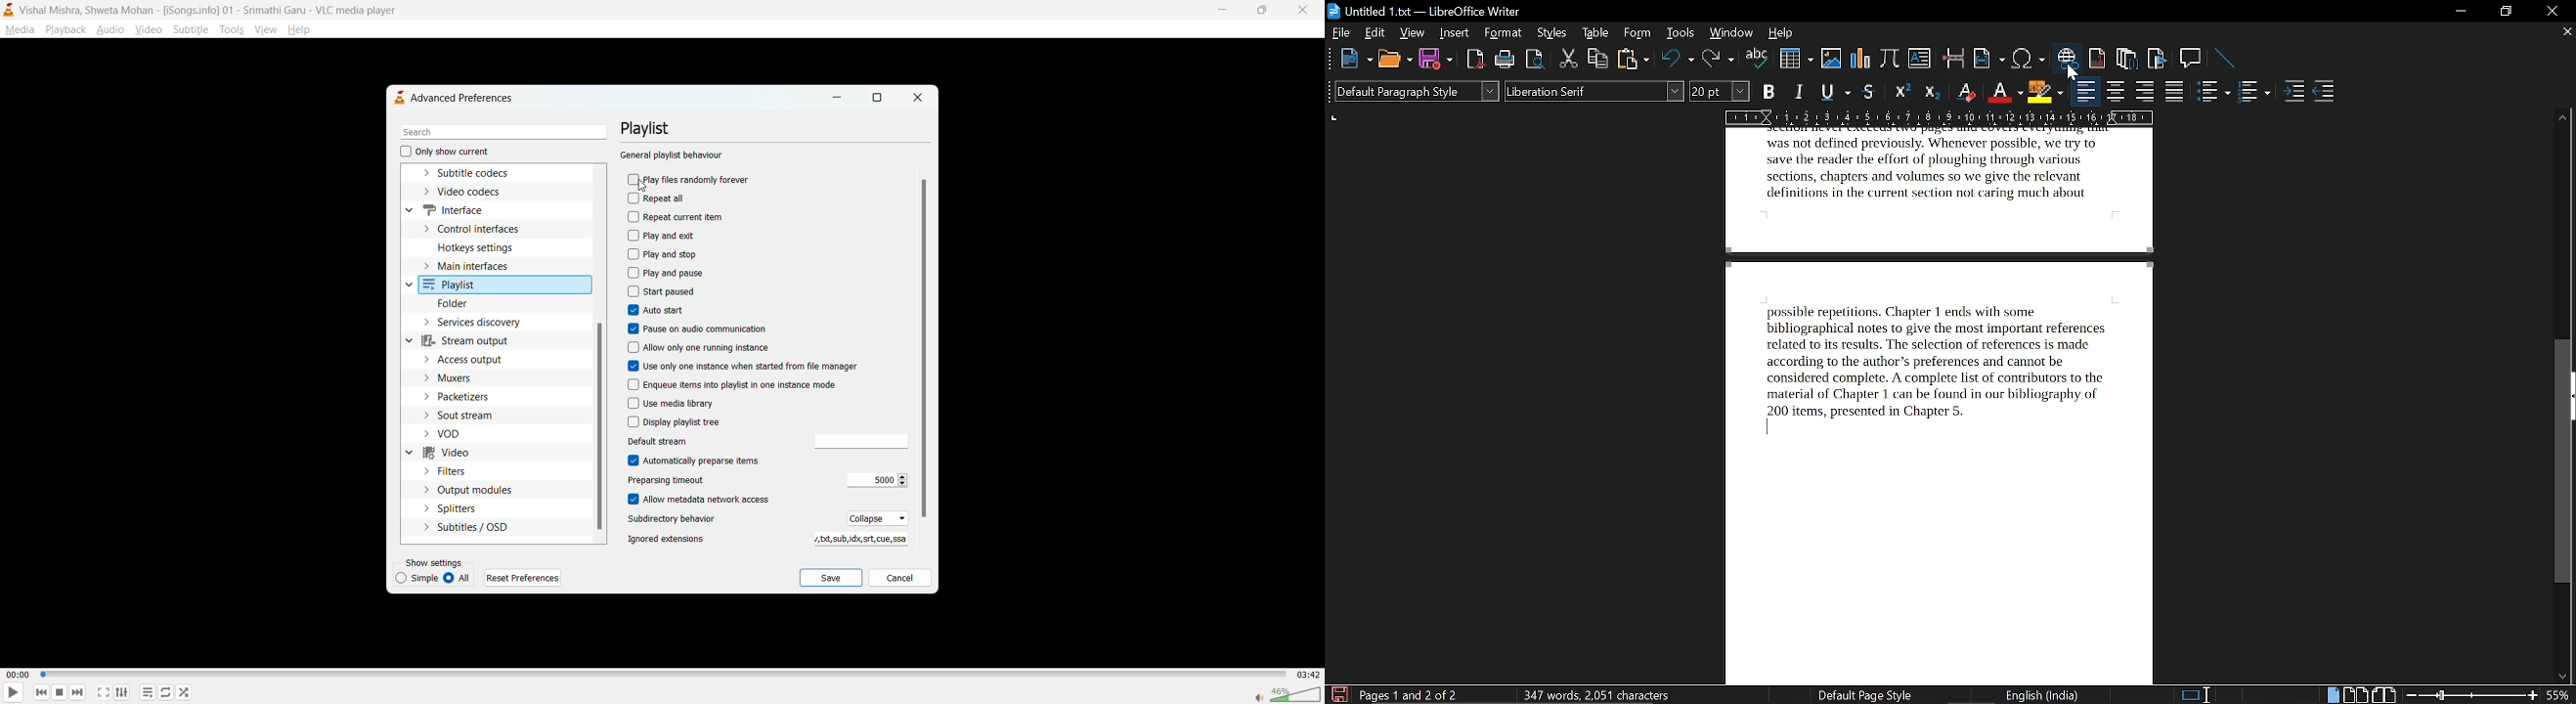  What do you see at coordinates (667, 272) in the screenshot?
I see `play and pause` at bounding box center [667, 272].